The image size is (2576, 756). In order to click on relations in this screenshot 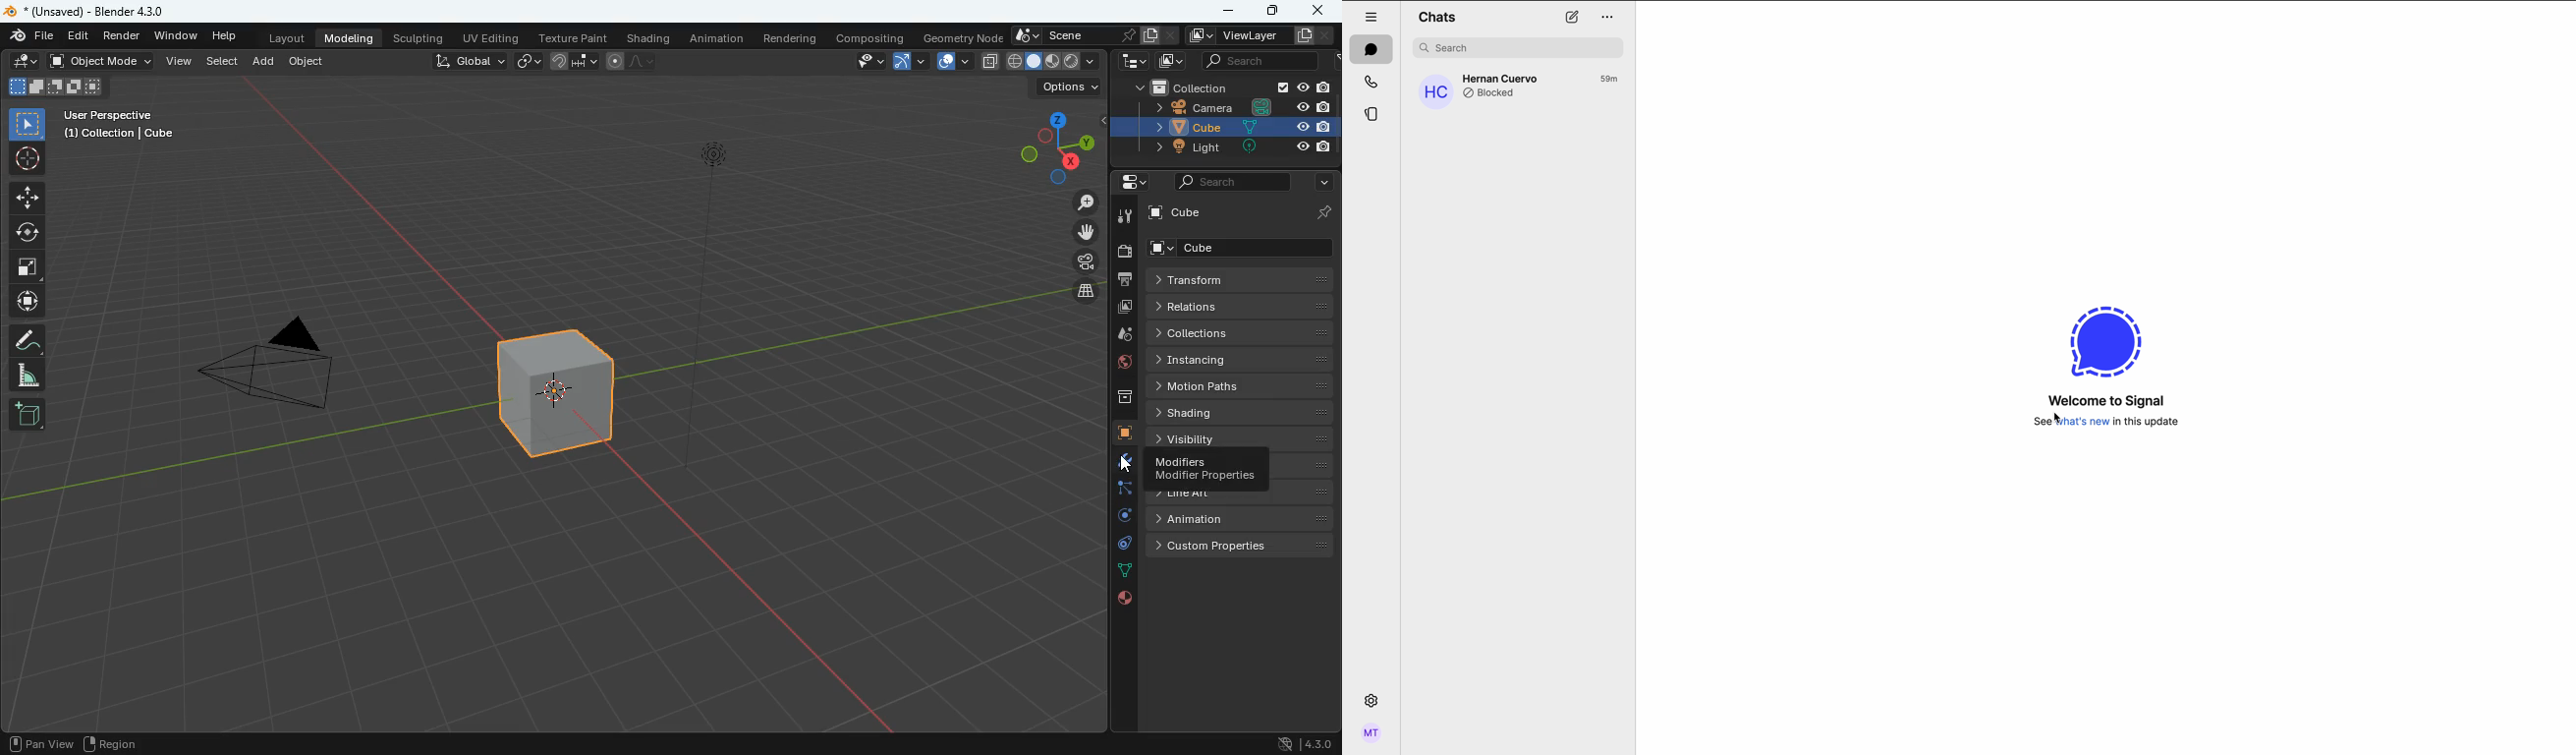, I will do `click(1244, 307)`.